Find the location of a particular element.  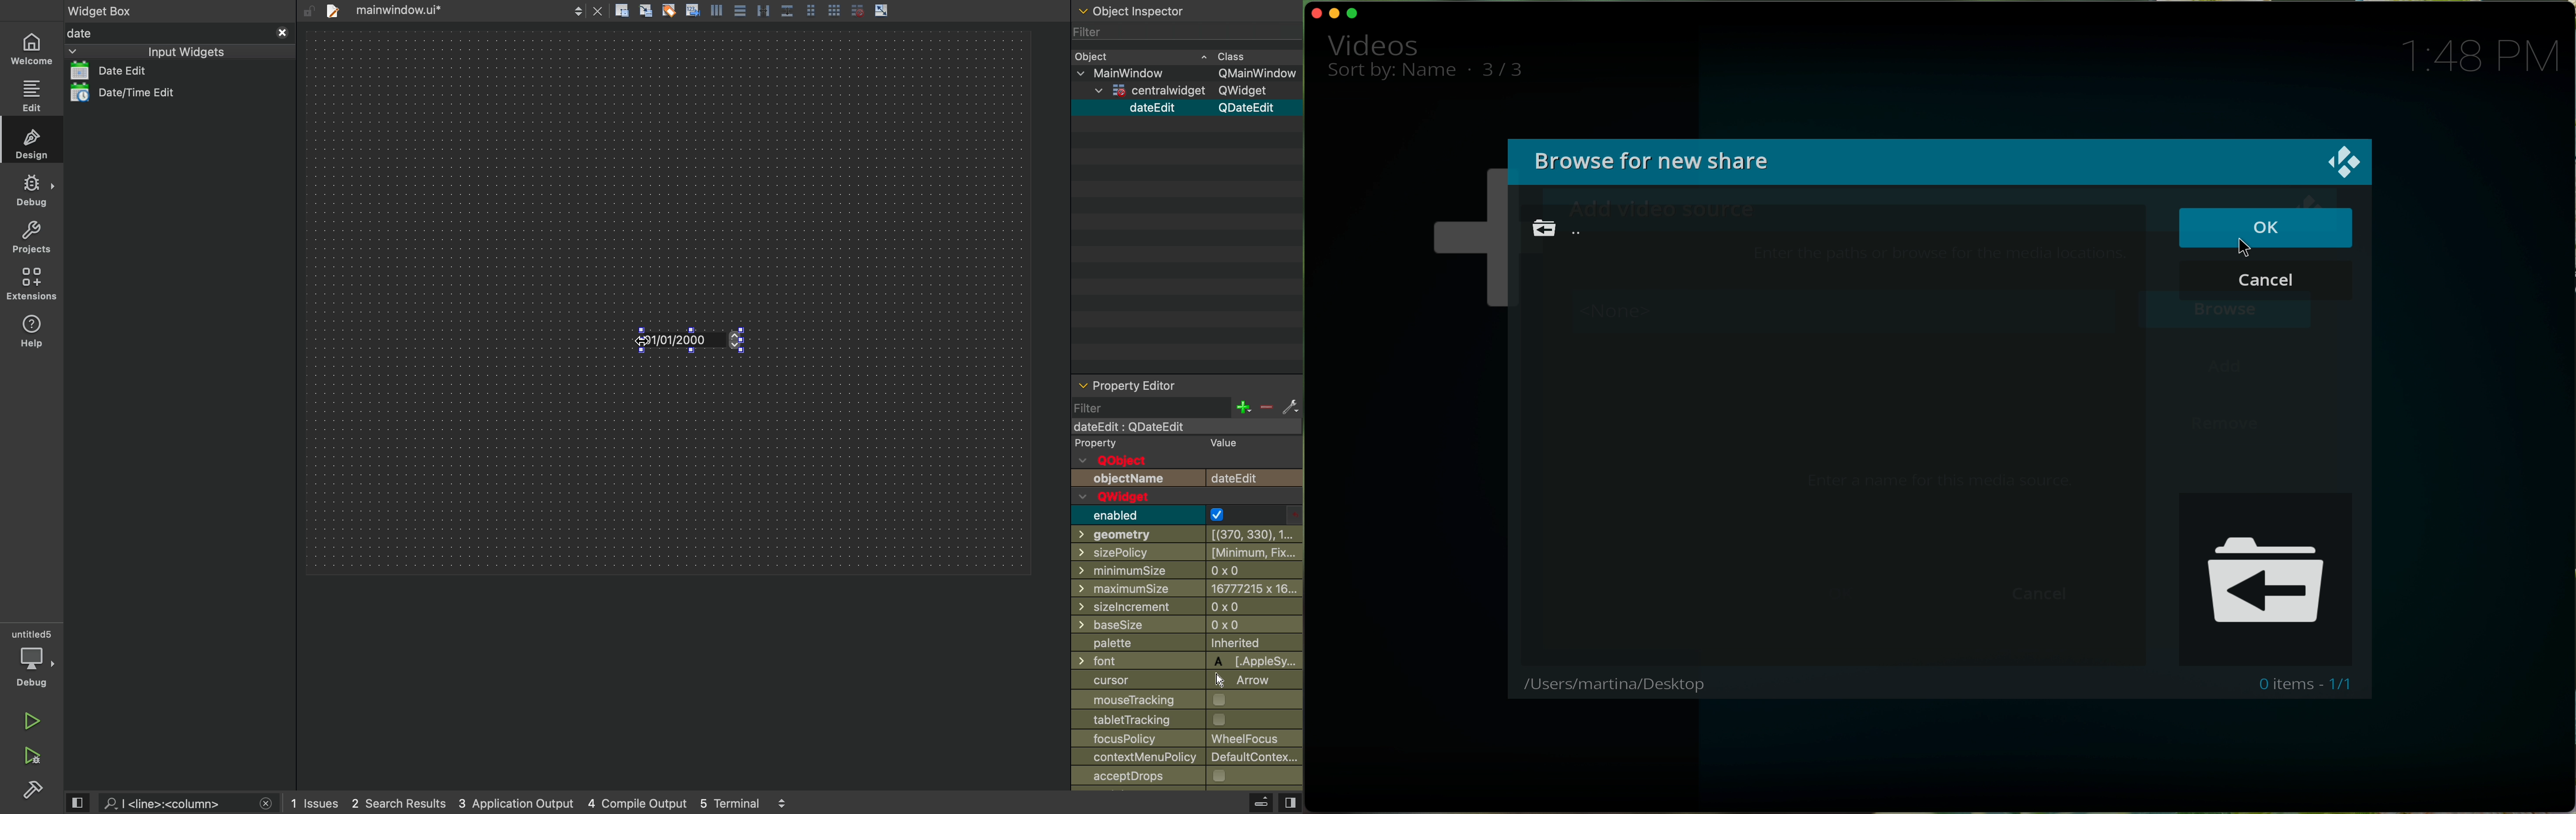

maximise is located at coordinates (1355, 14).